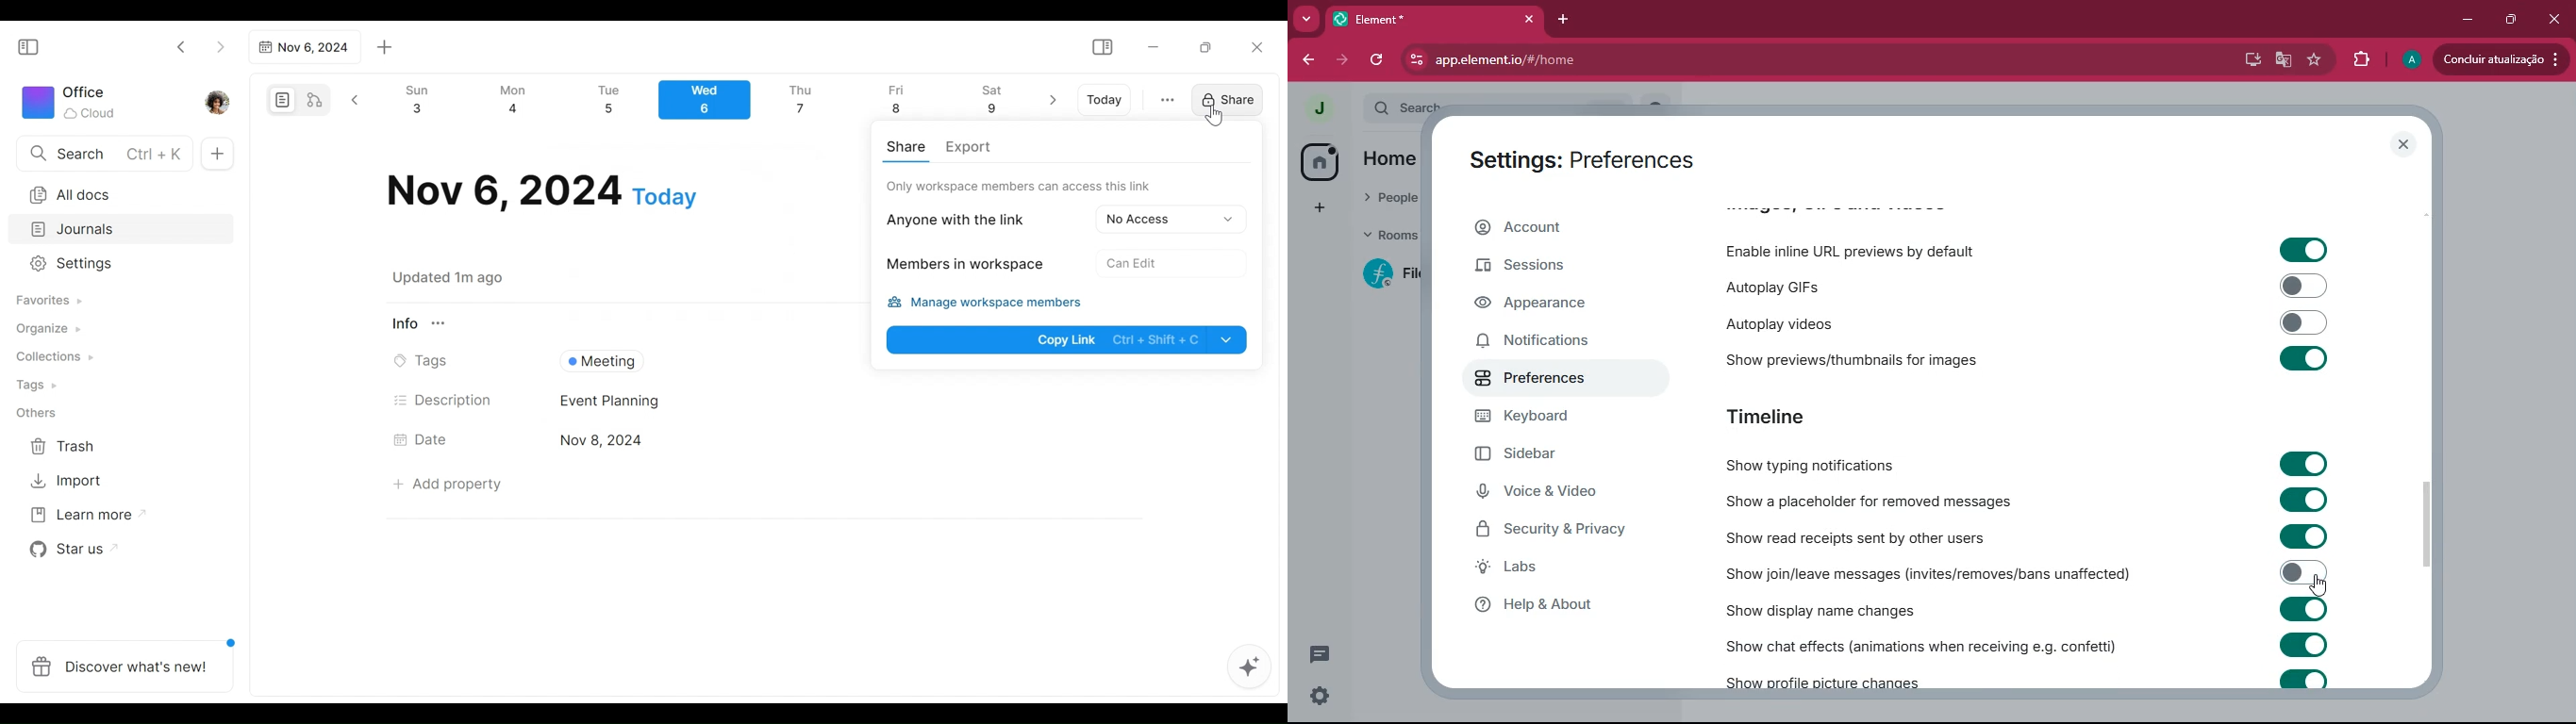  I want to click on show read receipts sent by other users, so click(1869, 535).